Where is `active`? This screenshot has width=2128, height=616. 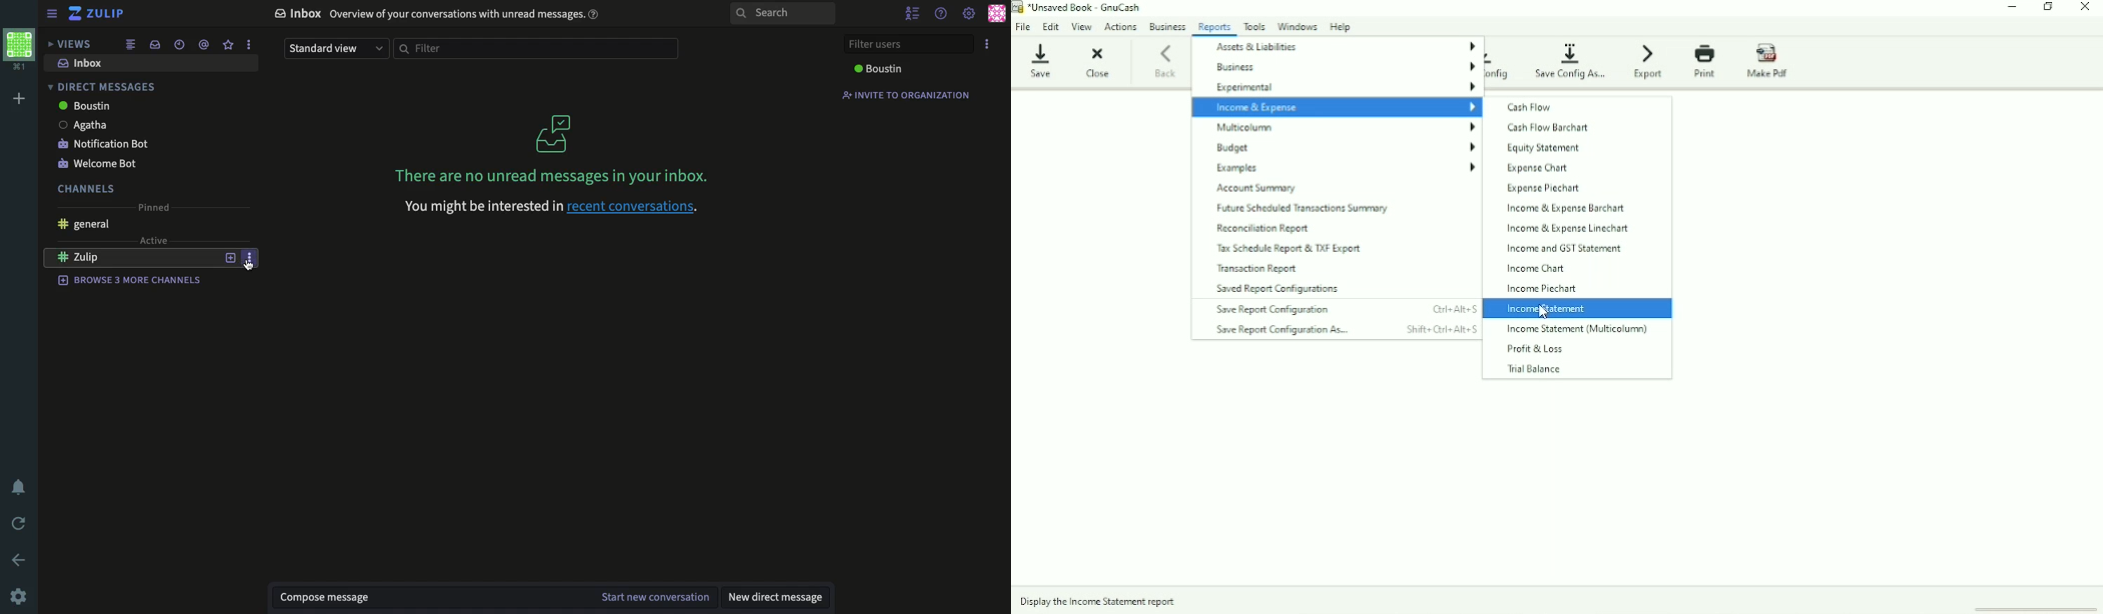 active is located at coordinates (155, 240).